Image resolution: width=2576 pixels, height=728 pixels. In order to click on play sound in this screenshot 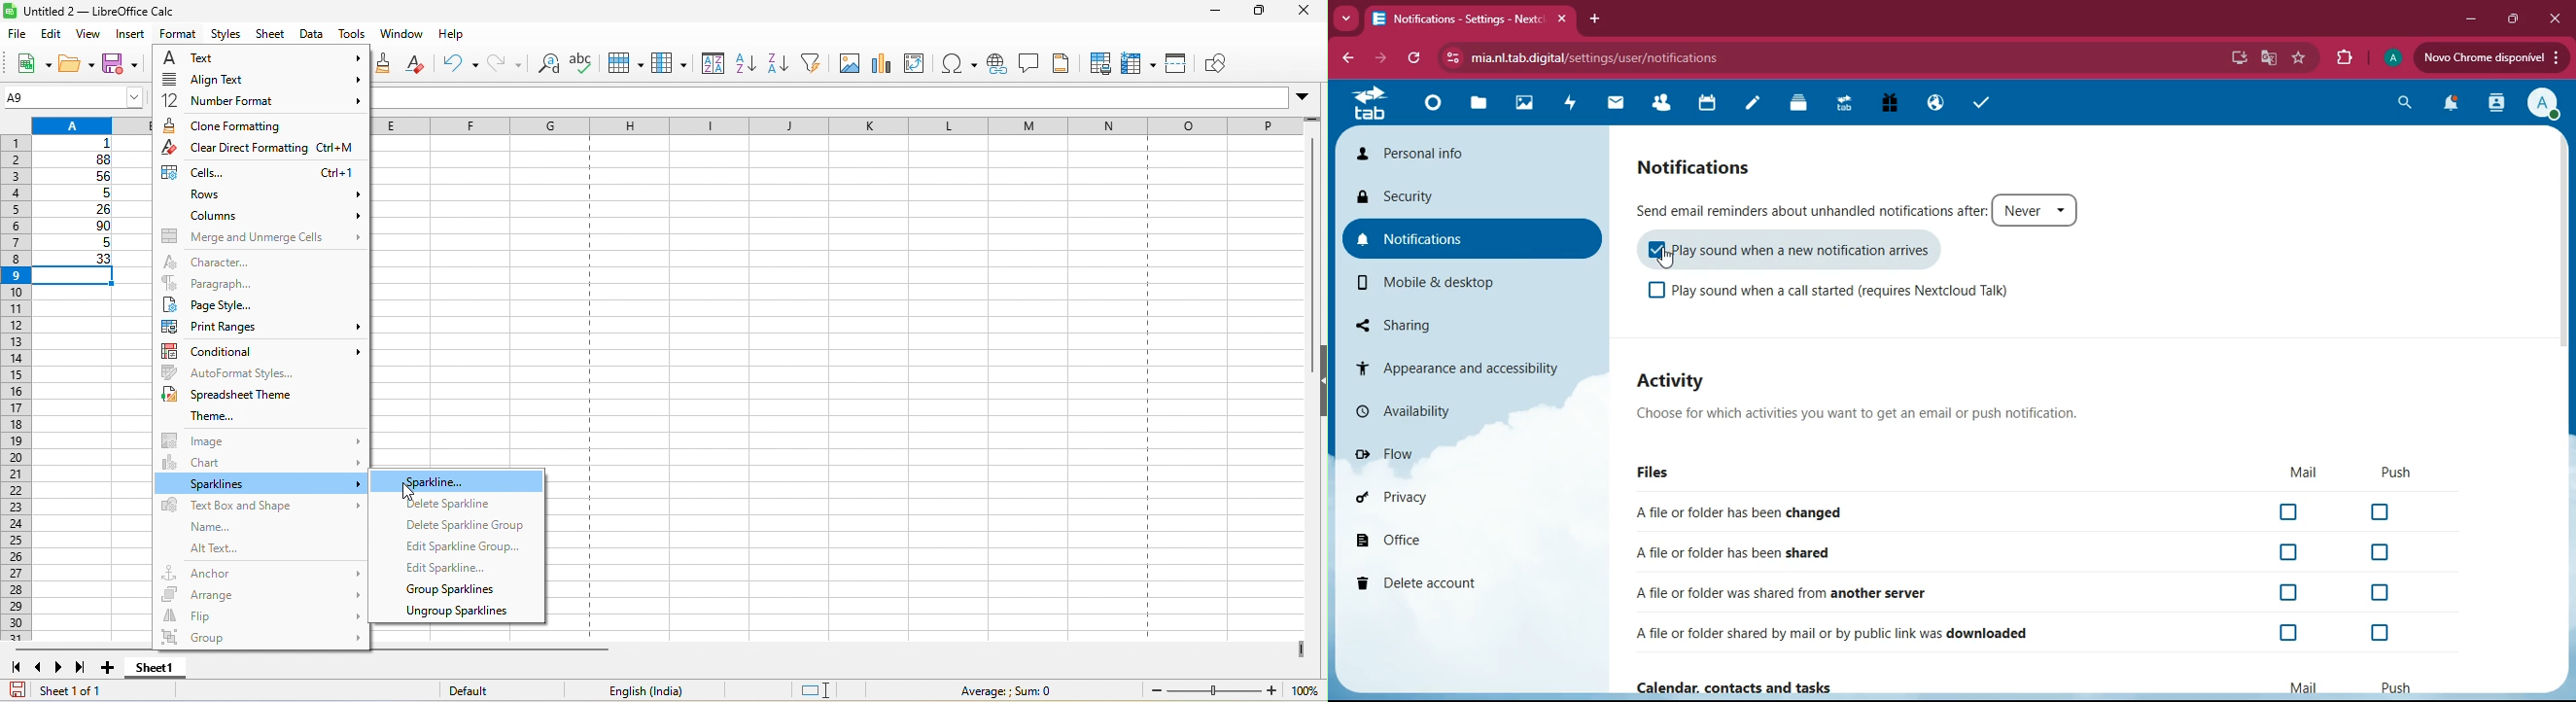, I will do `click(1821, 253)`.